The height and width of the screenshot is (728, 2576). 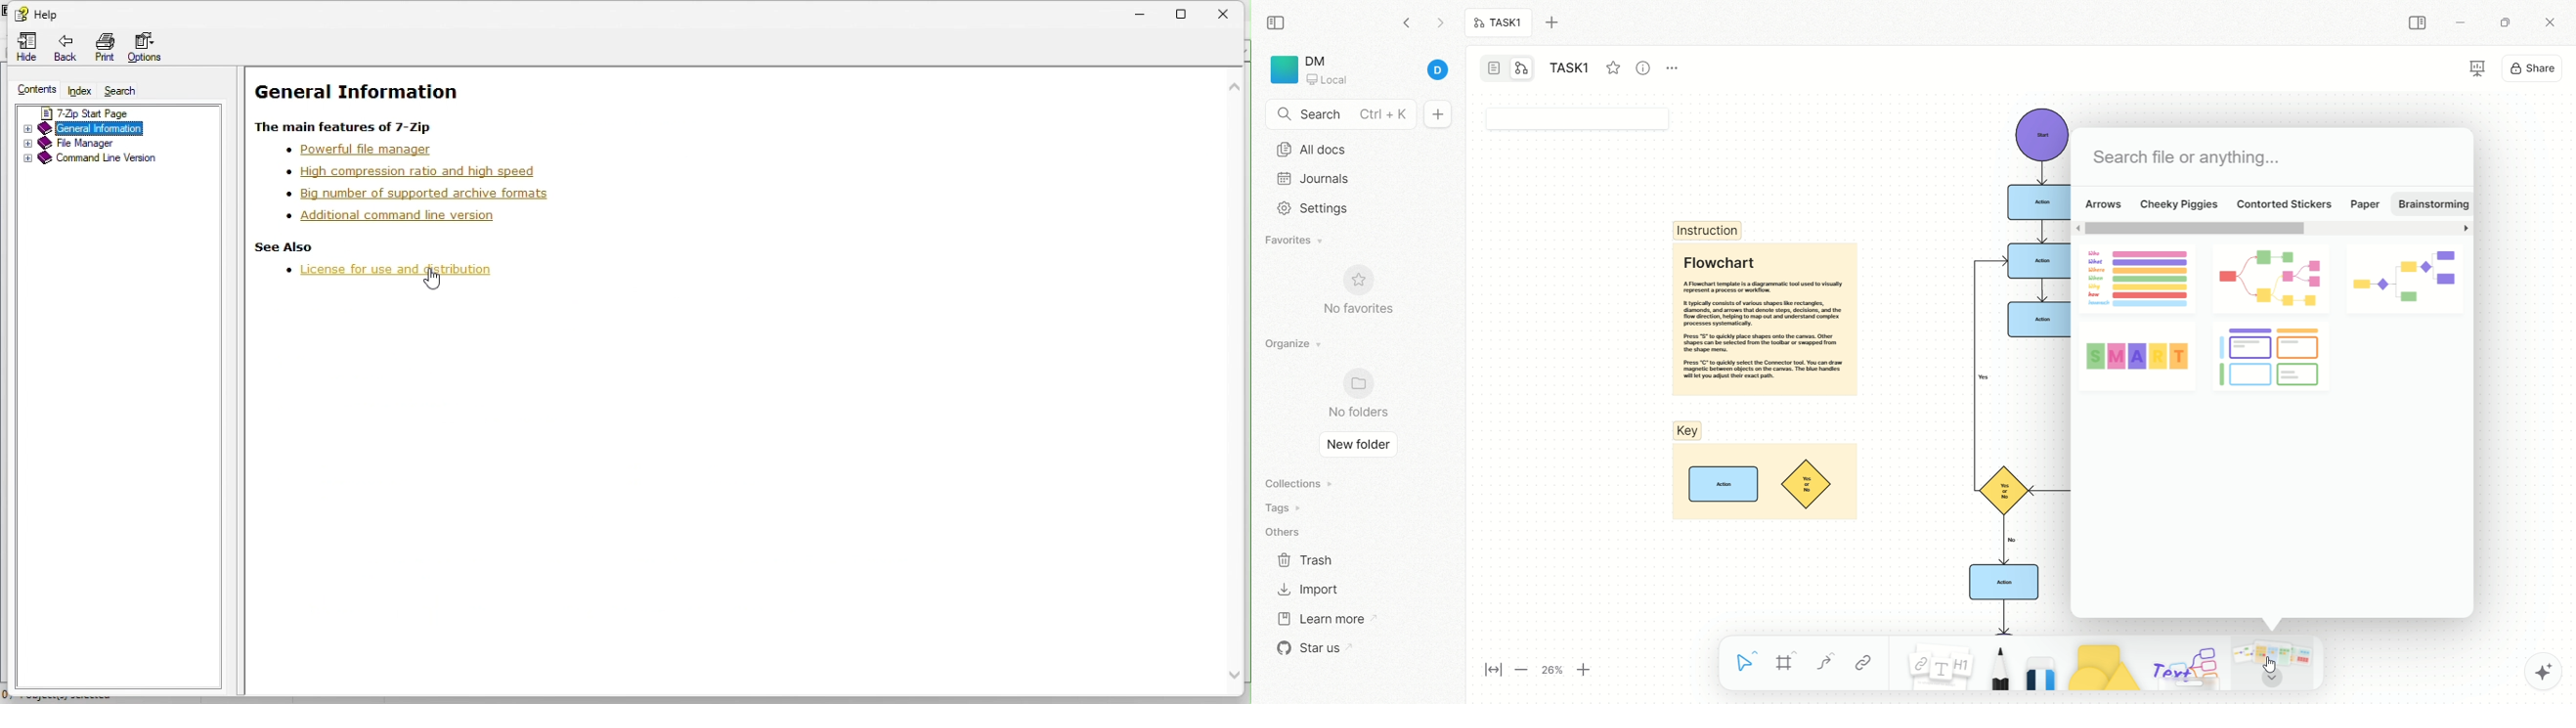 What do you see at coordinates (1232, 10) in the screenshot?
I see `Close` at bounding box center [1232, 10].